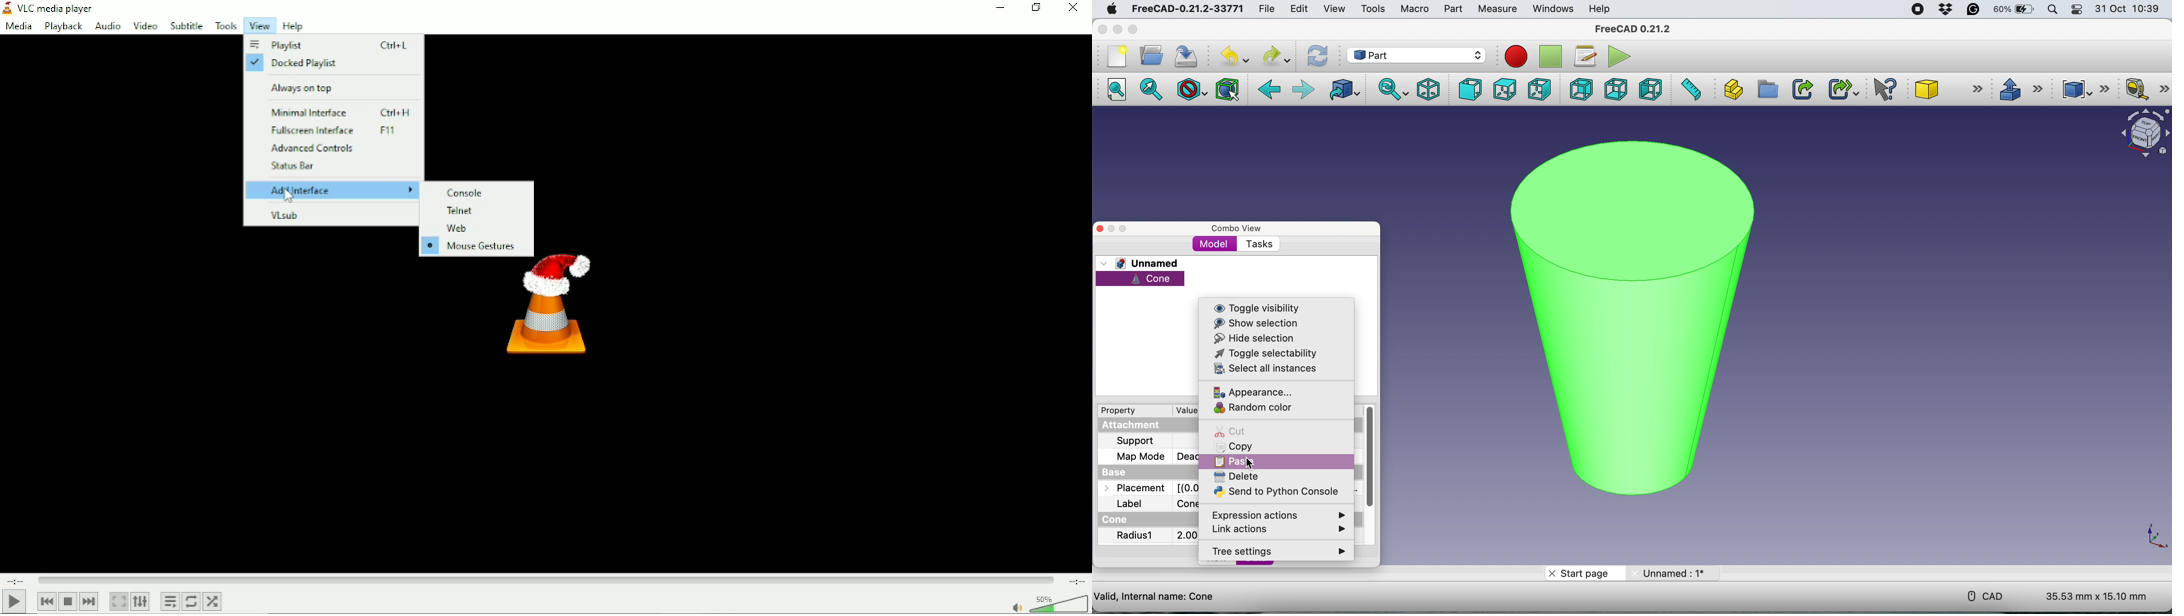  What do you see at coordinates (1626, 312) in the screenshot?
I see `cone` at bounding box center [1626, 312].